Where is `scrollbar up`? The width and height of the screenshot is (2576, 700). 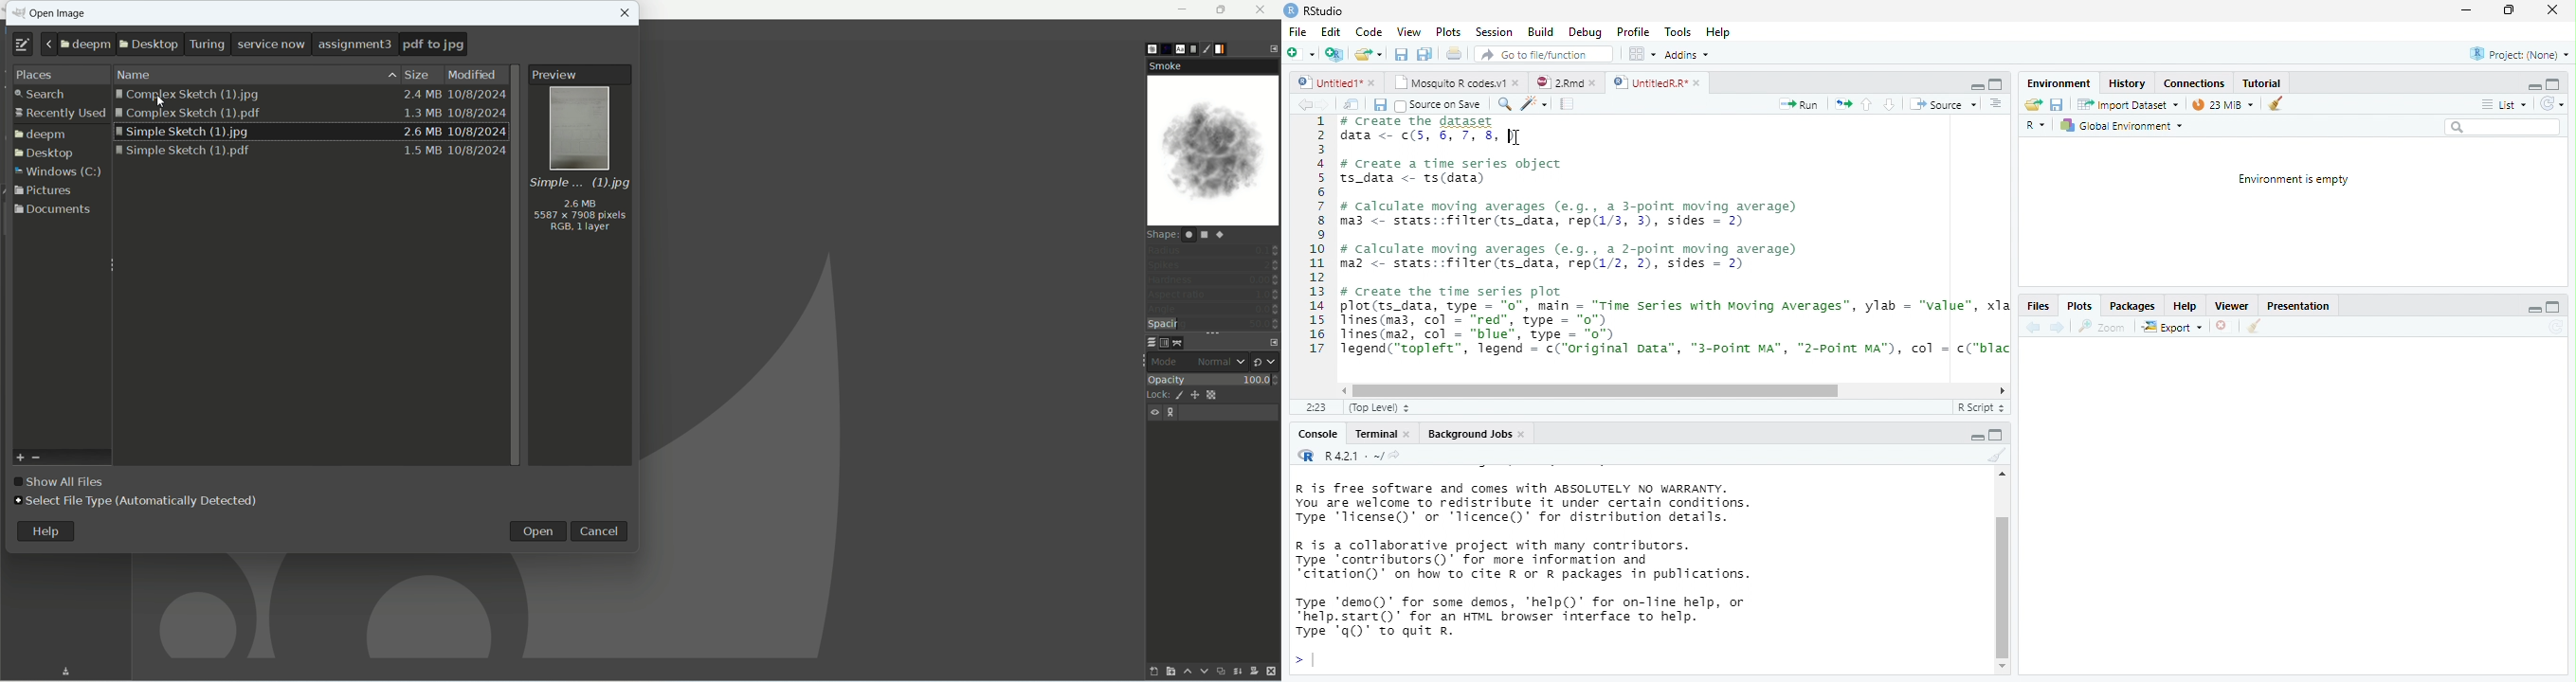
scrollbar up is located at coordinates (2000, 476).